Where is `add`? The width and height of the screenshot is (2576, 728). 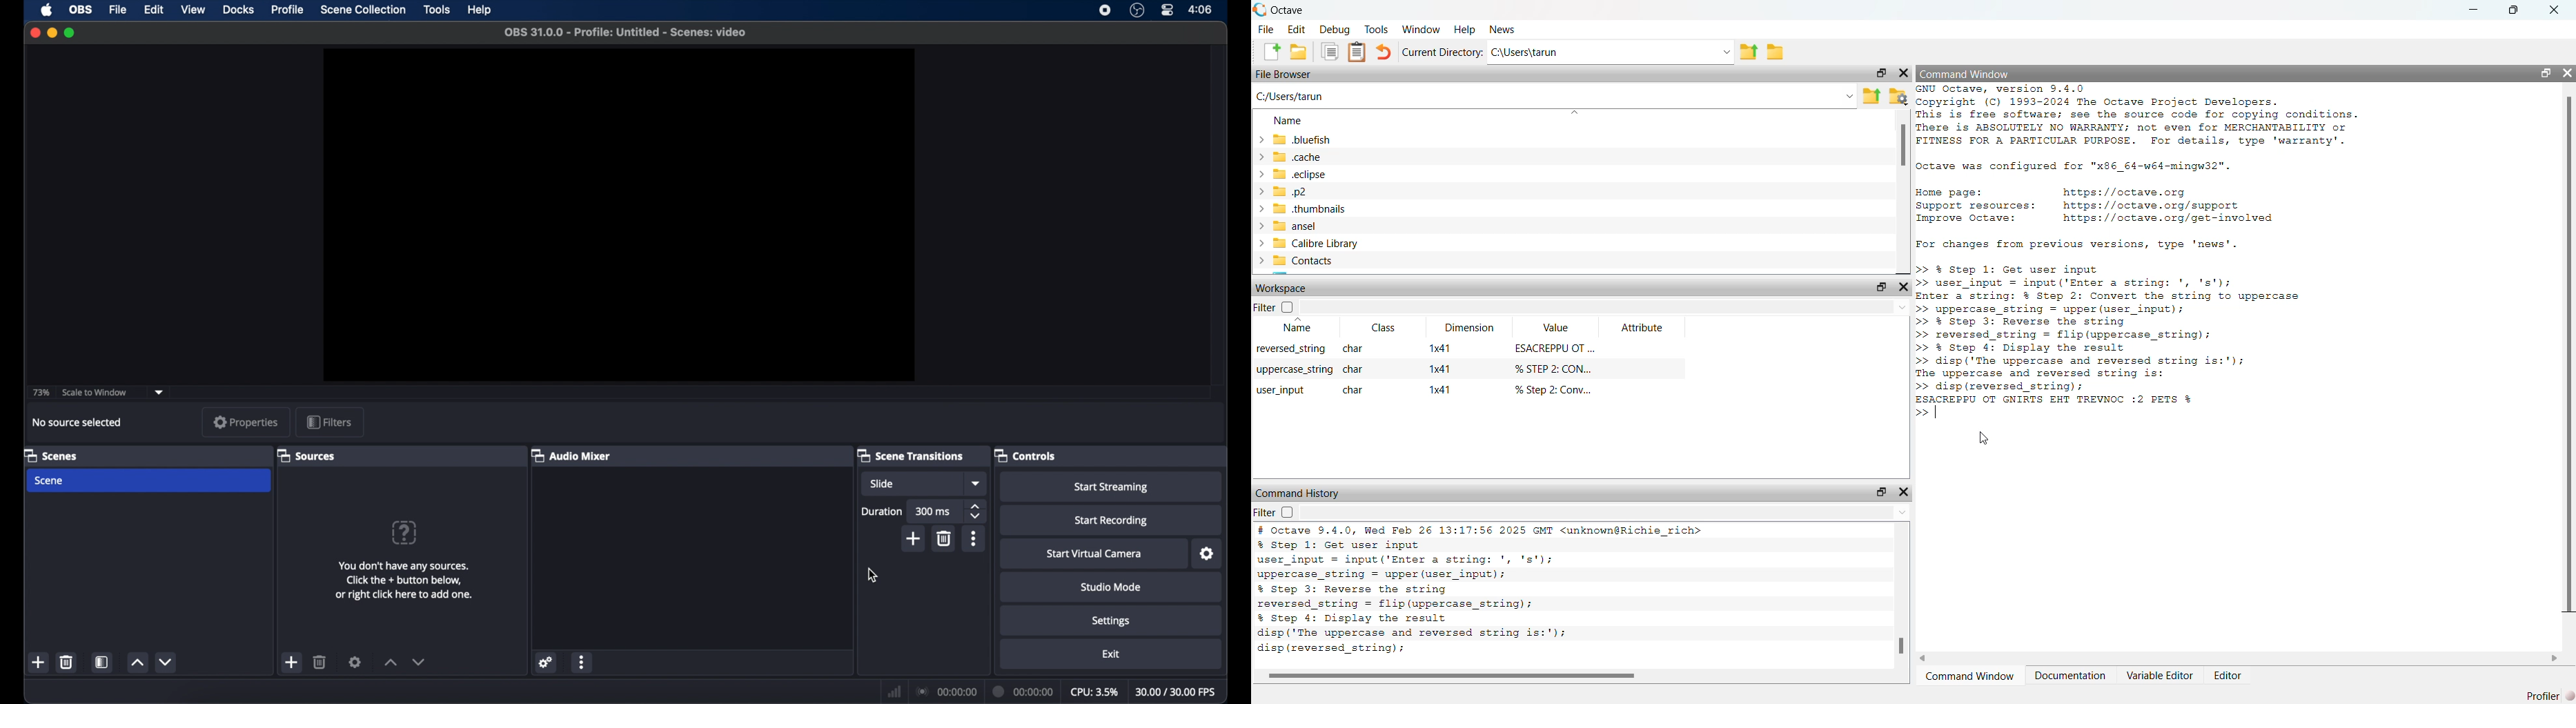
add is located at coordinates (914, 539).